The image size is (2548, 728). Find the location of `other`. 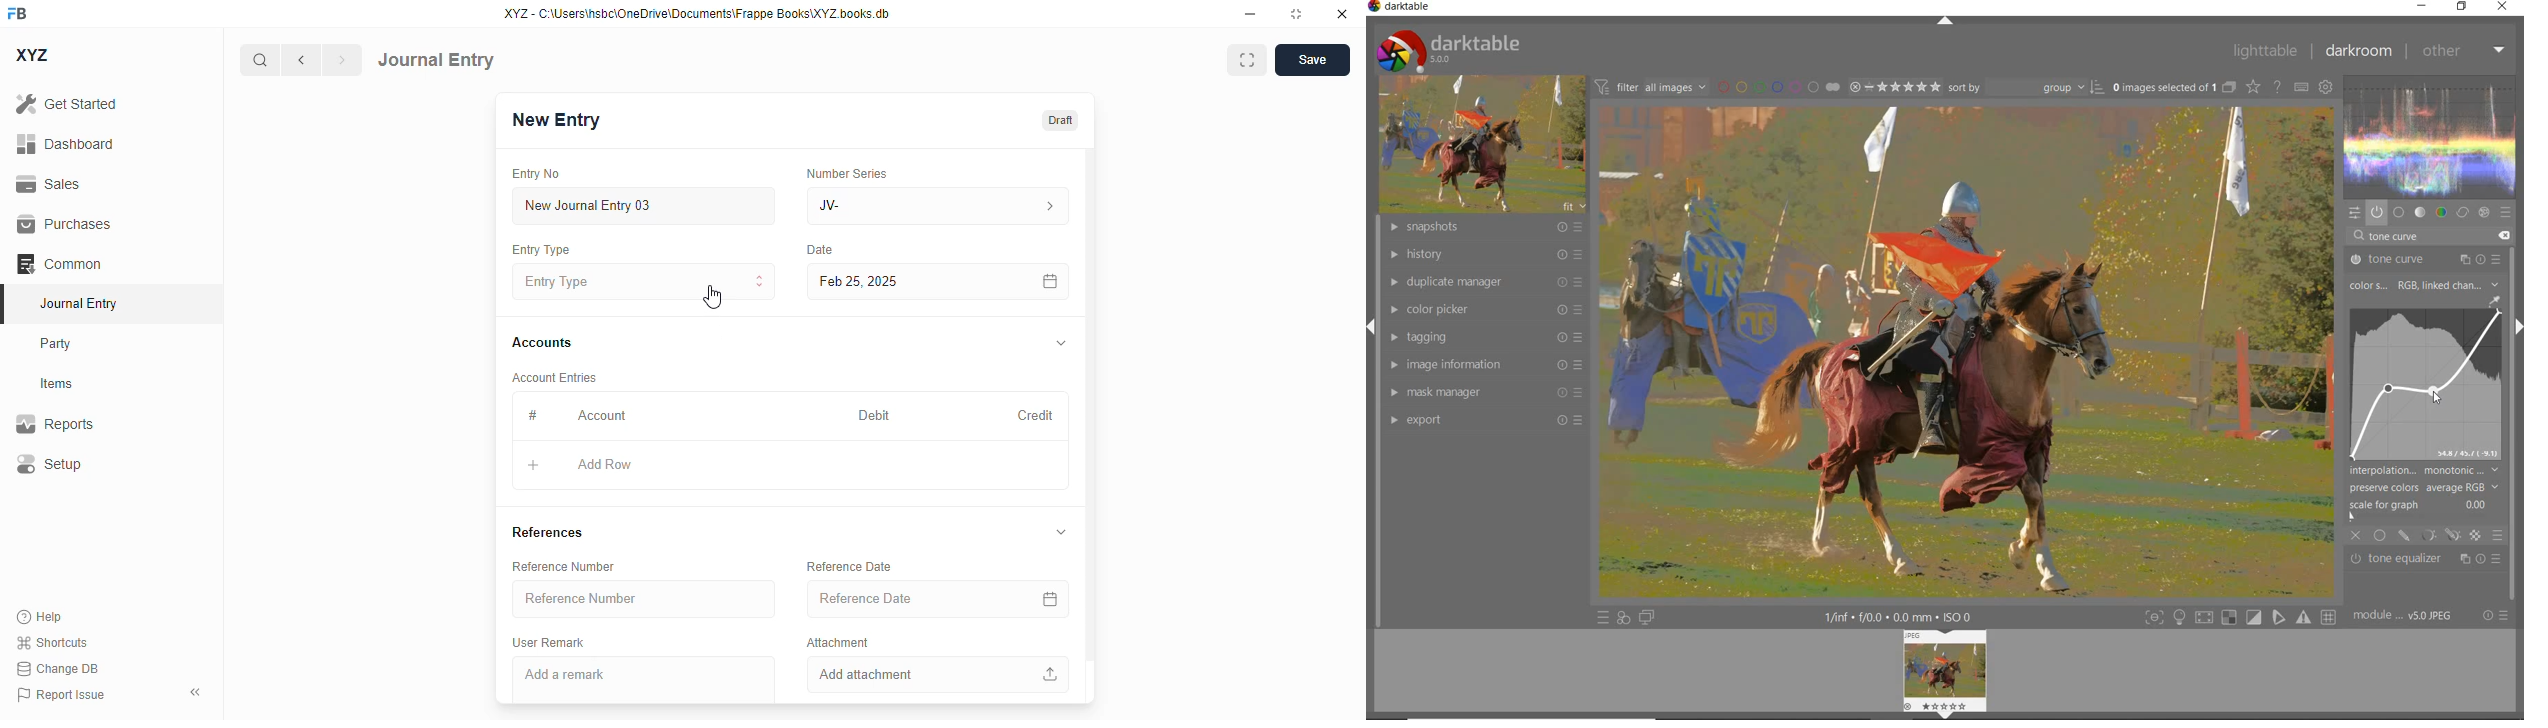

other is located at coordinates (2463, 50).